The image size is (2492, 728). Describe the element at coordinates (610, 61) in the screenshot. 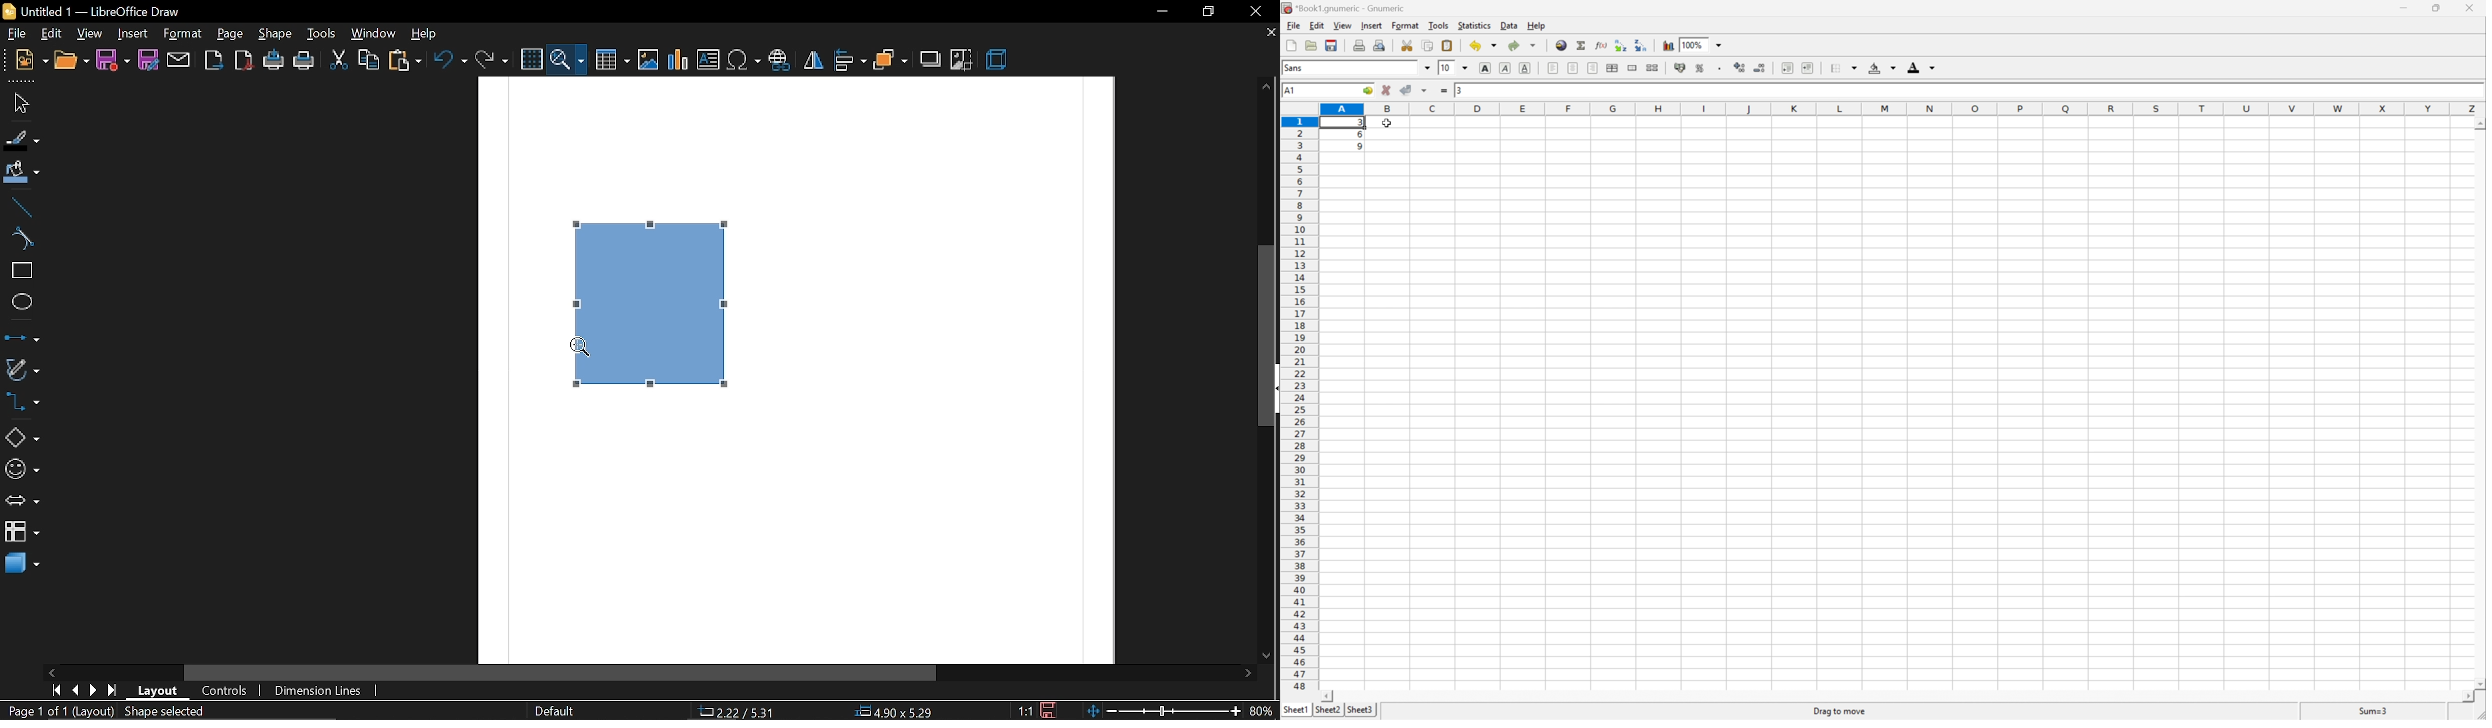

I see `Insert table` at that location.